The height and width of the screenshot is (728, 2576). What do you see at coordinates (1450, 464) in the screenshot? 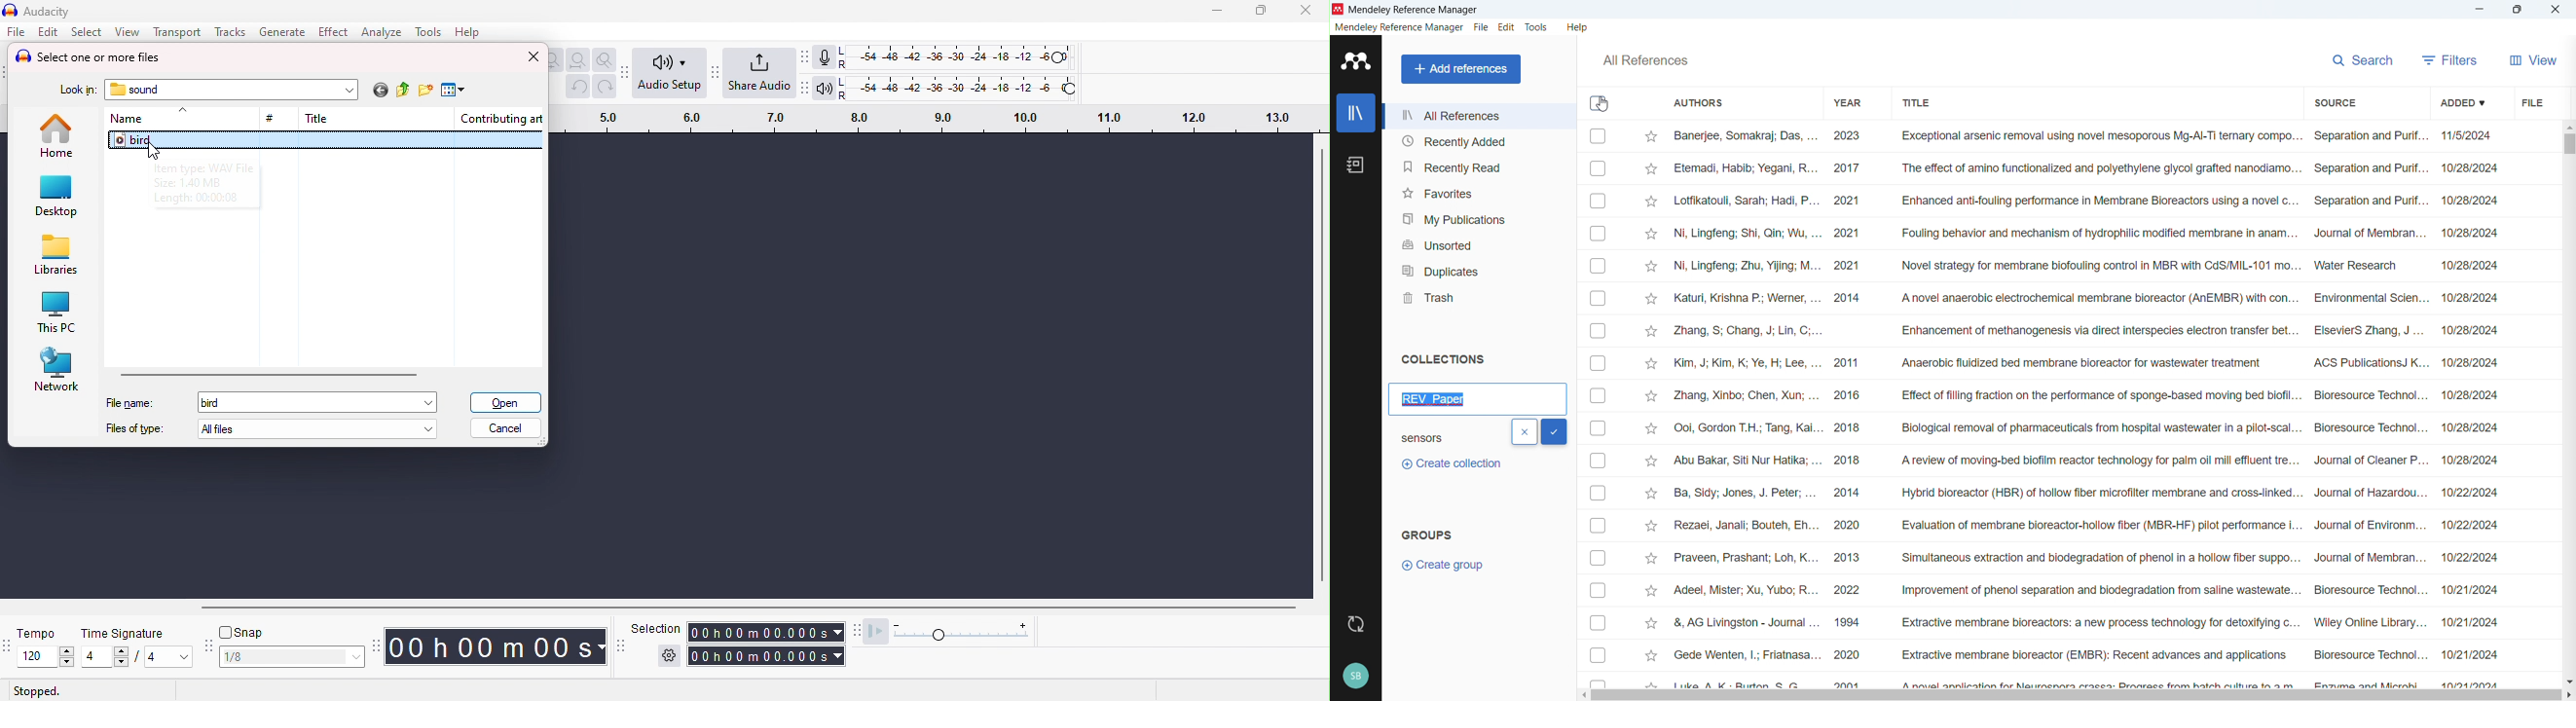
I see `Create collection ` at bounding box center [1450, 464].